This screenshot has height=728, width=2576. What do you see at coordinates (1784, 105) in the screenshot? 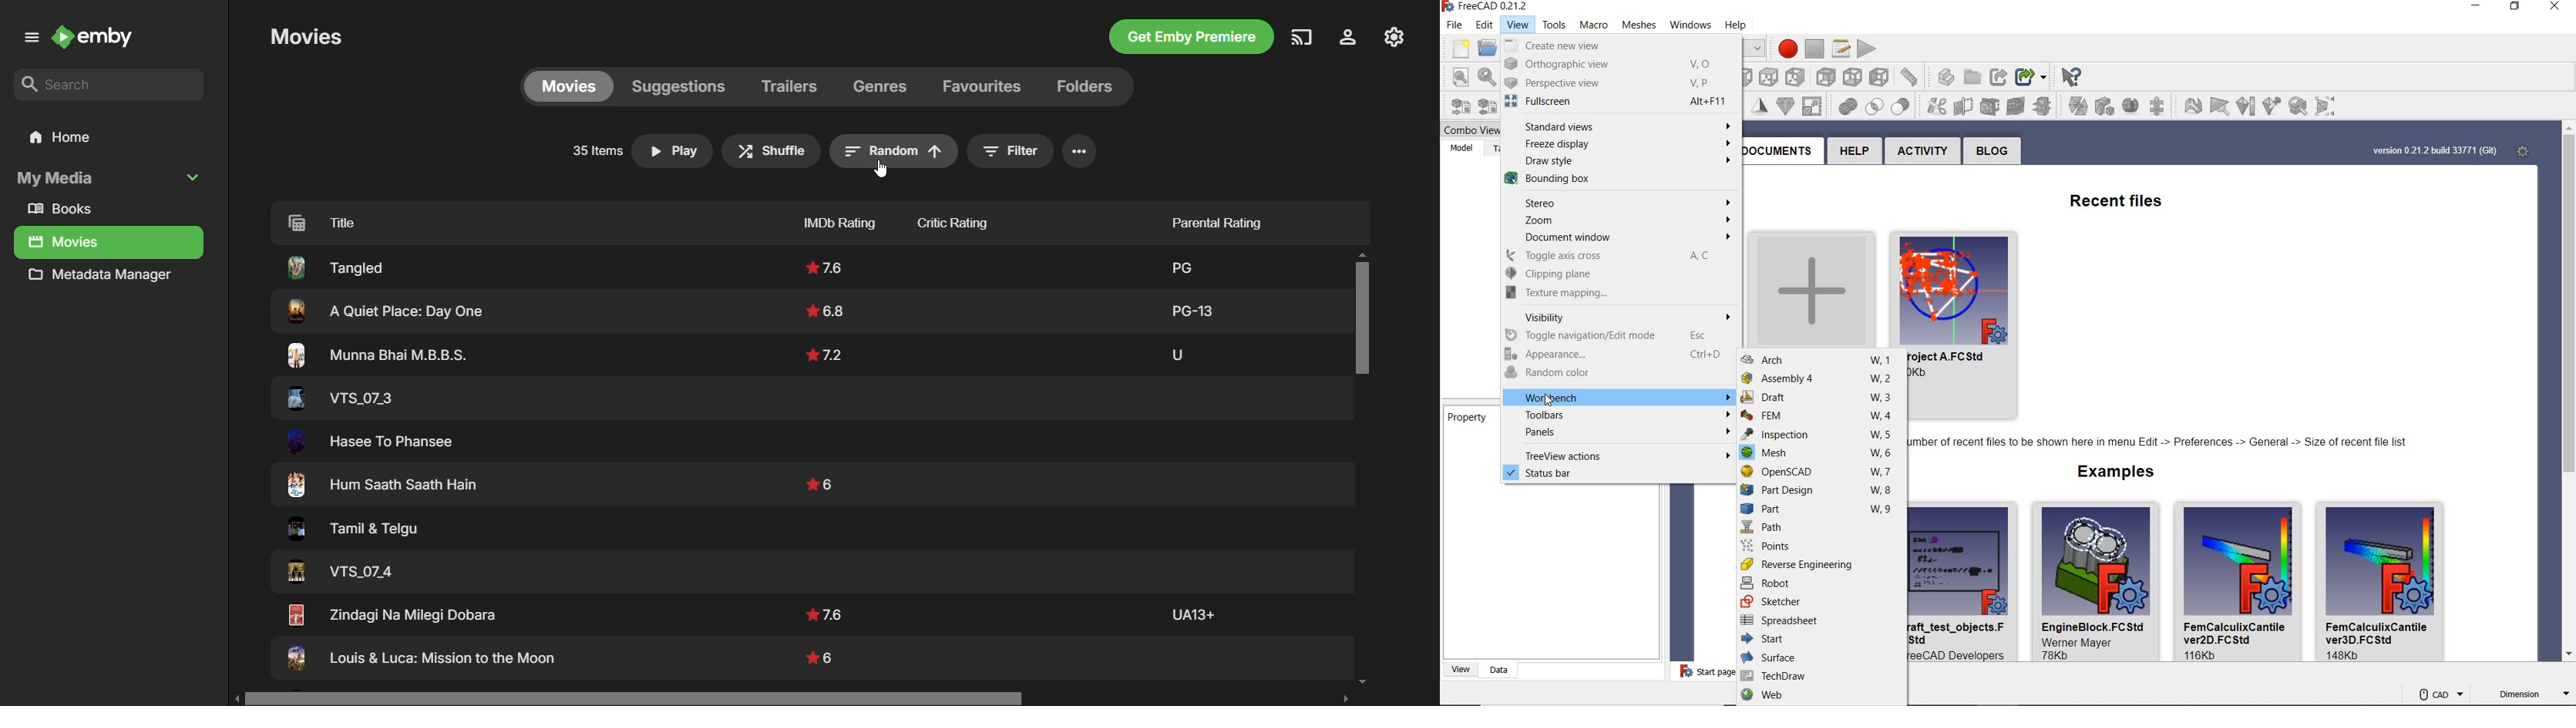
I see `scale` at bounding box center [1784, 105].